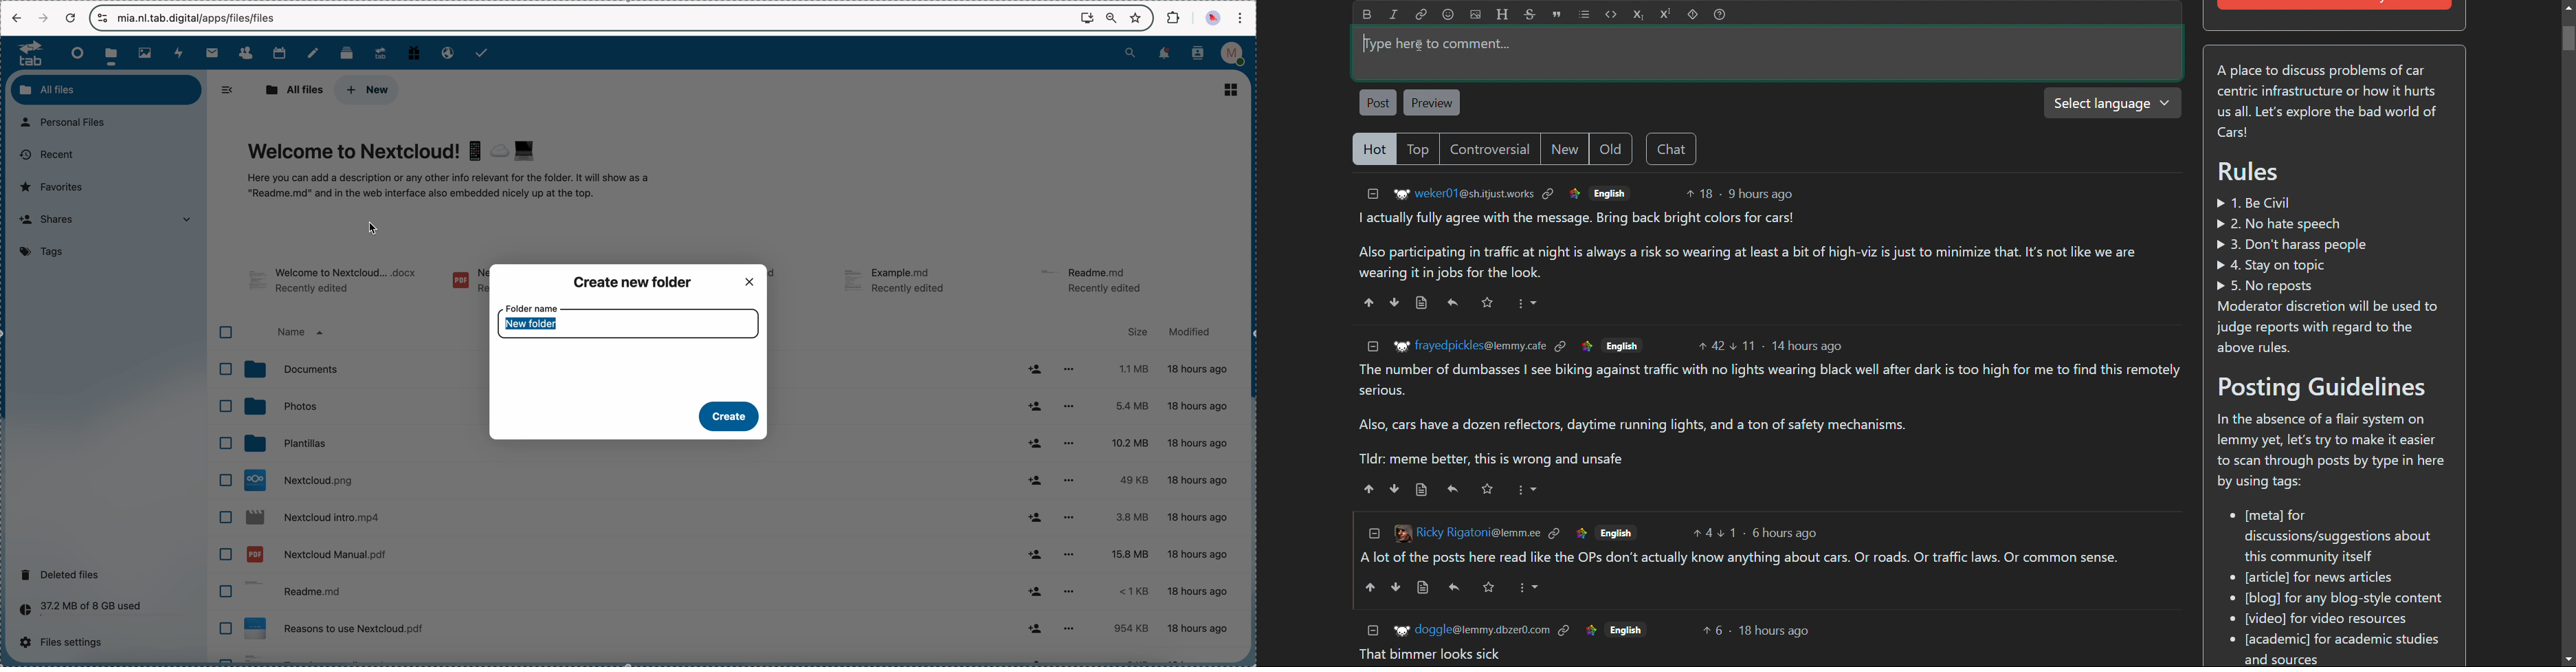 The image size is (2576, 672). What do you see at coordinates (1729, 532) in the screenshot?
I see `upvotes 1` at bounding box center [1729, 532].